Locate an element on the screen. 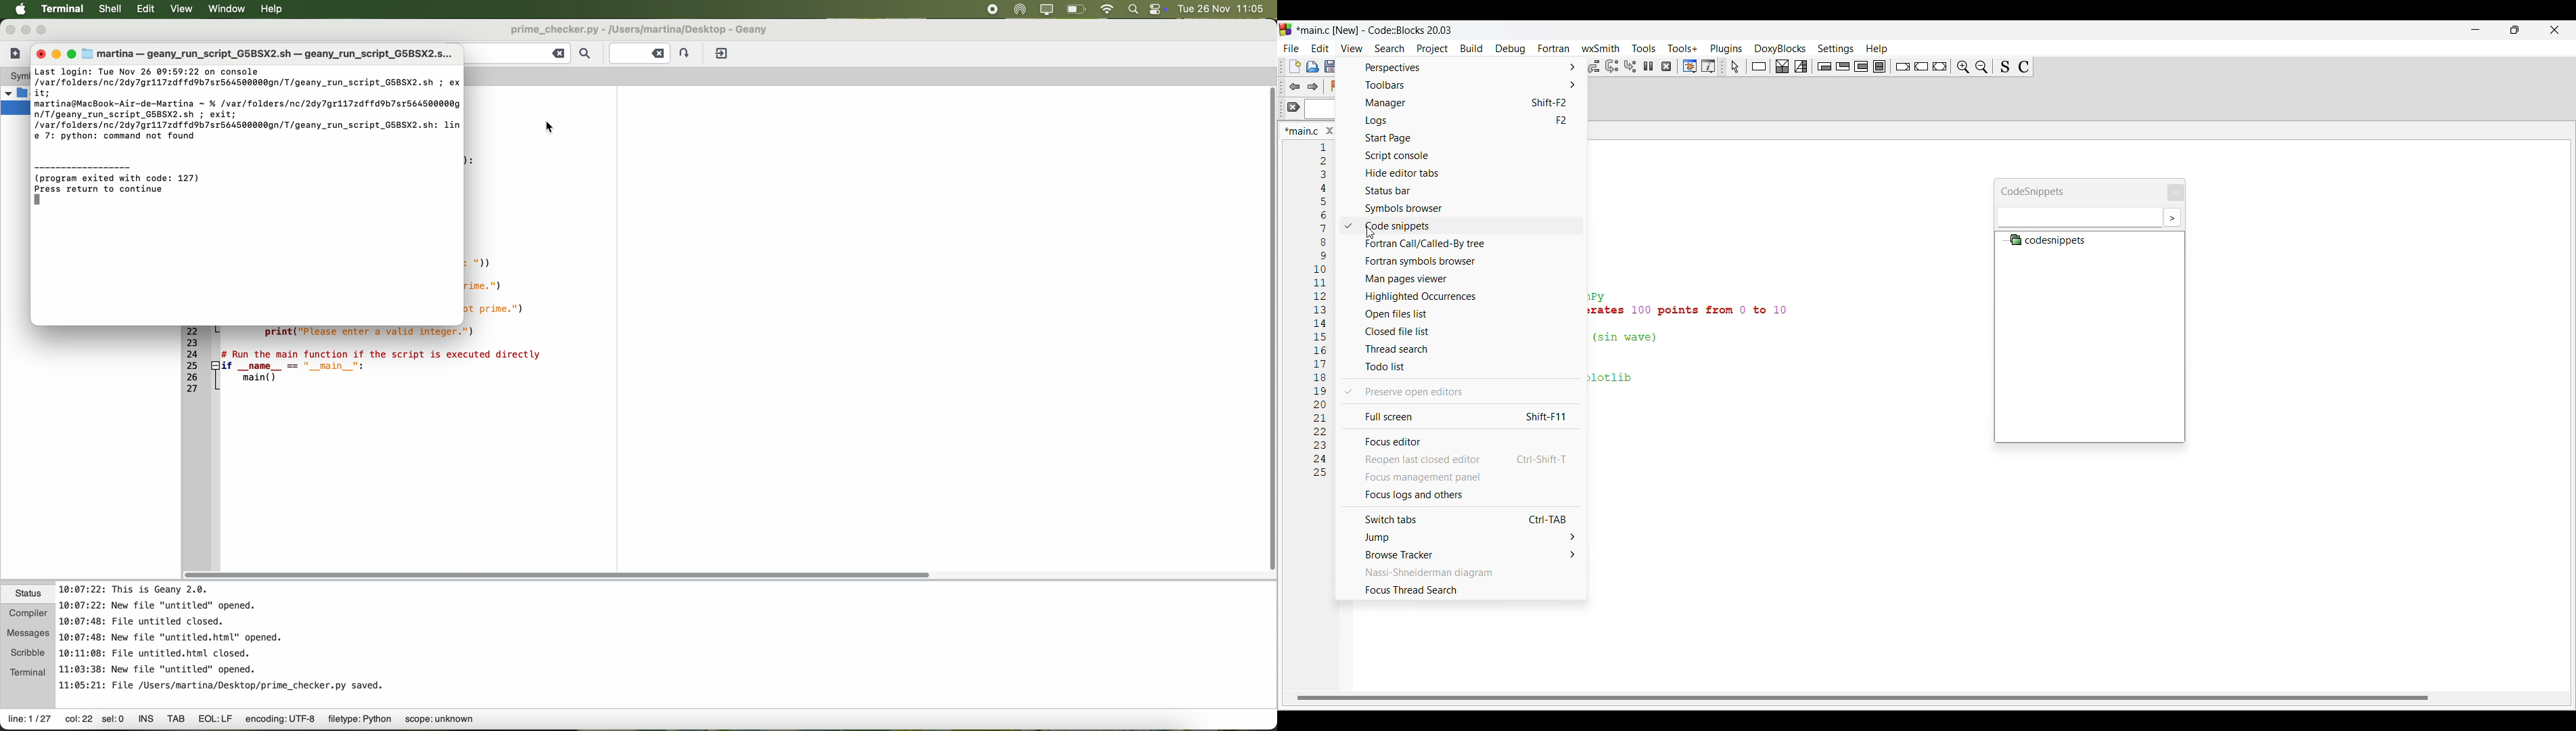 The width and height of the screenshot is (2576, 756). Reopen last closed editor is located at coordinates (1462, 460).